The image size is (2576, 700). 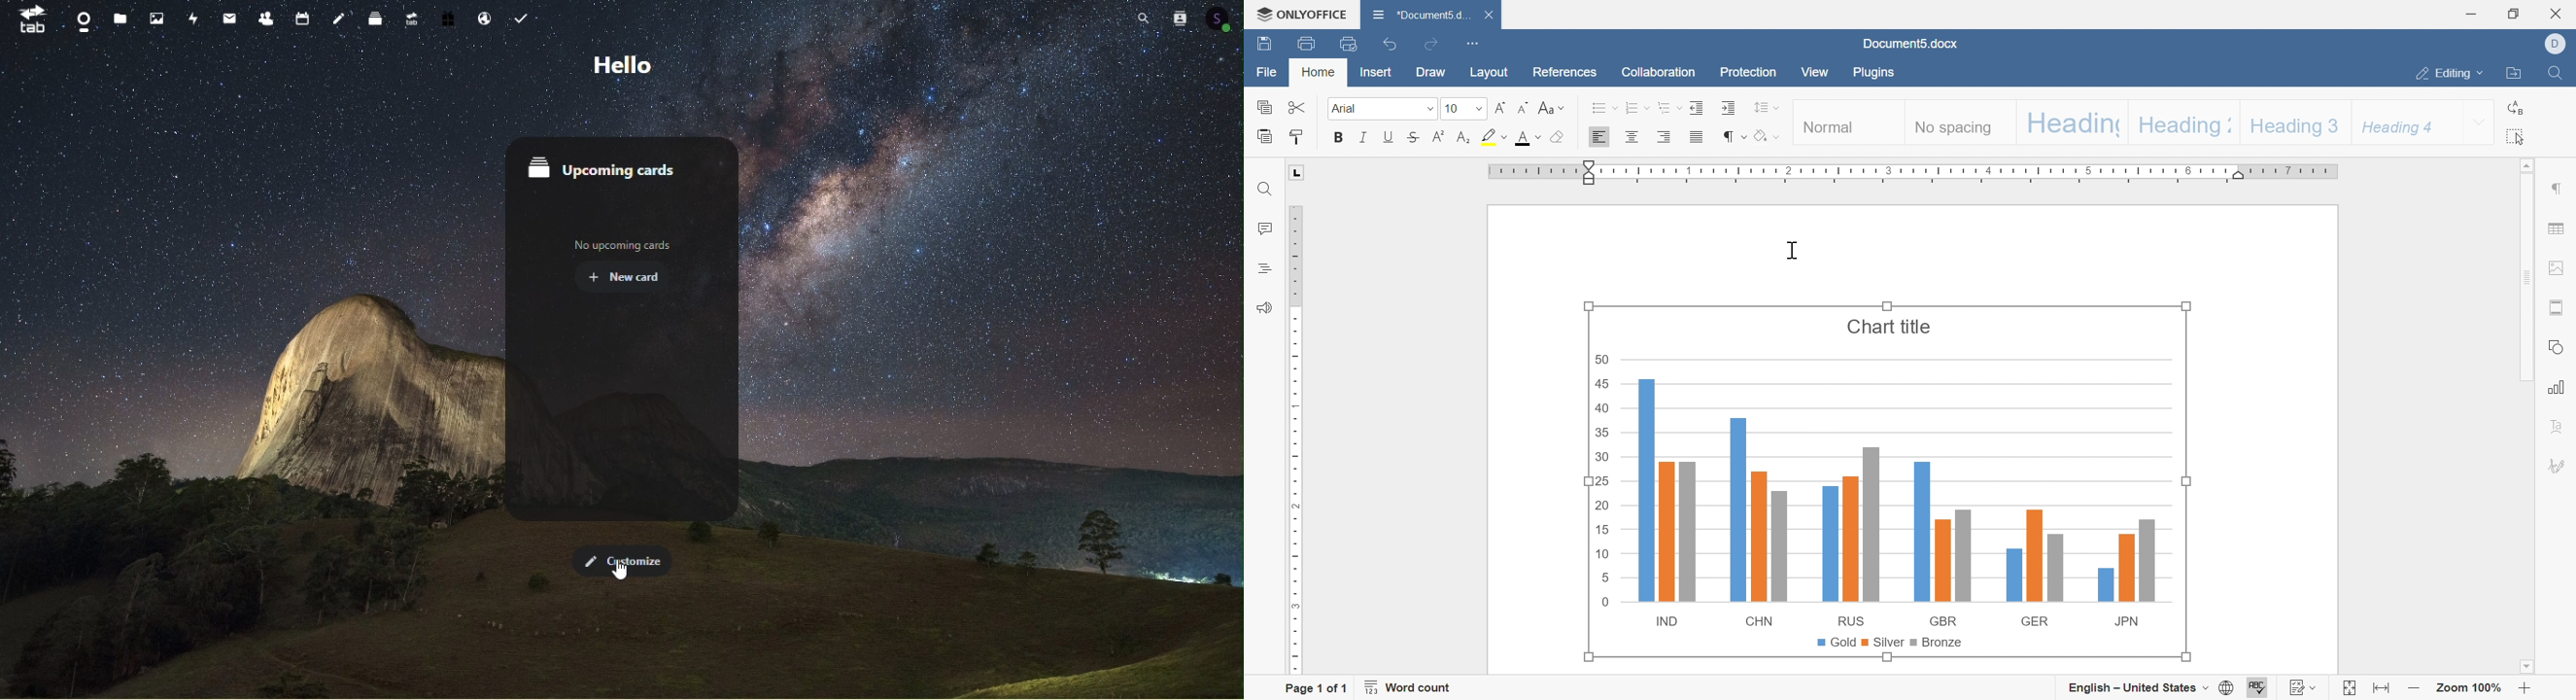 What do you see at coordinates (1362, 138) in the screenshot?
I see `italic` at bounding box center [1362, 138].